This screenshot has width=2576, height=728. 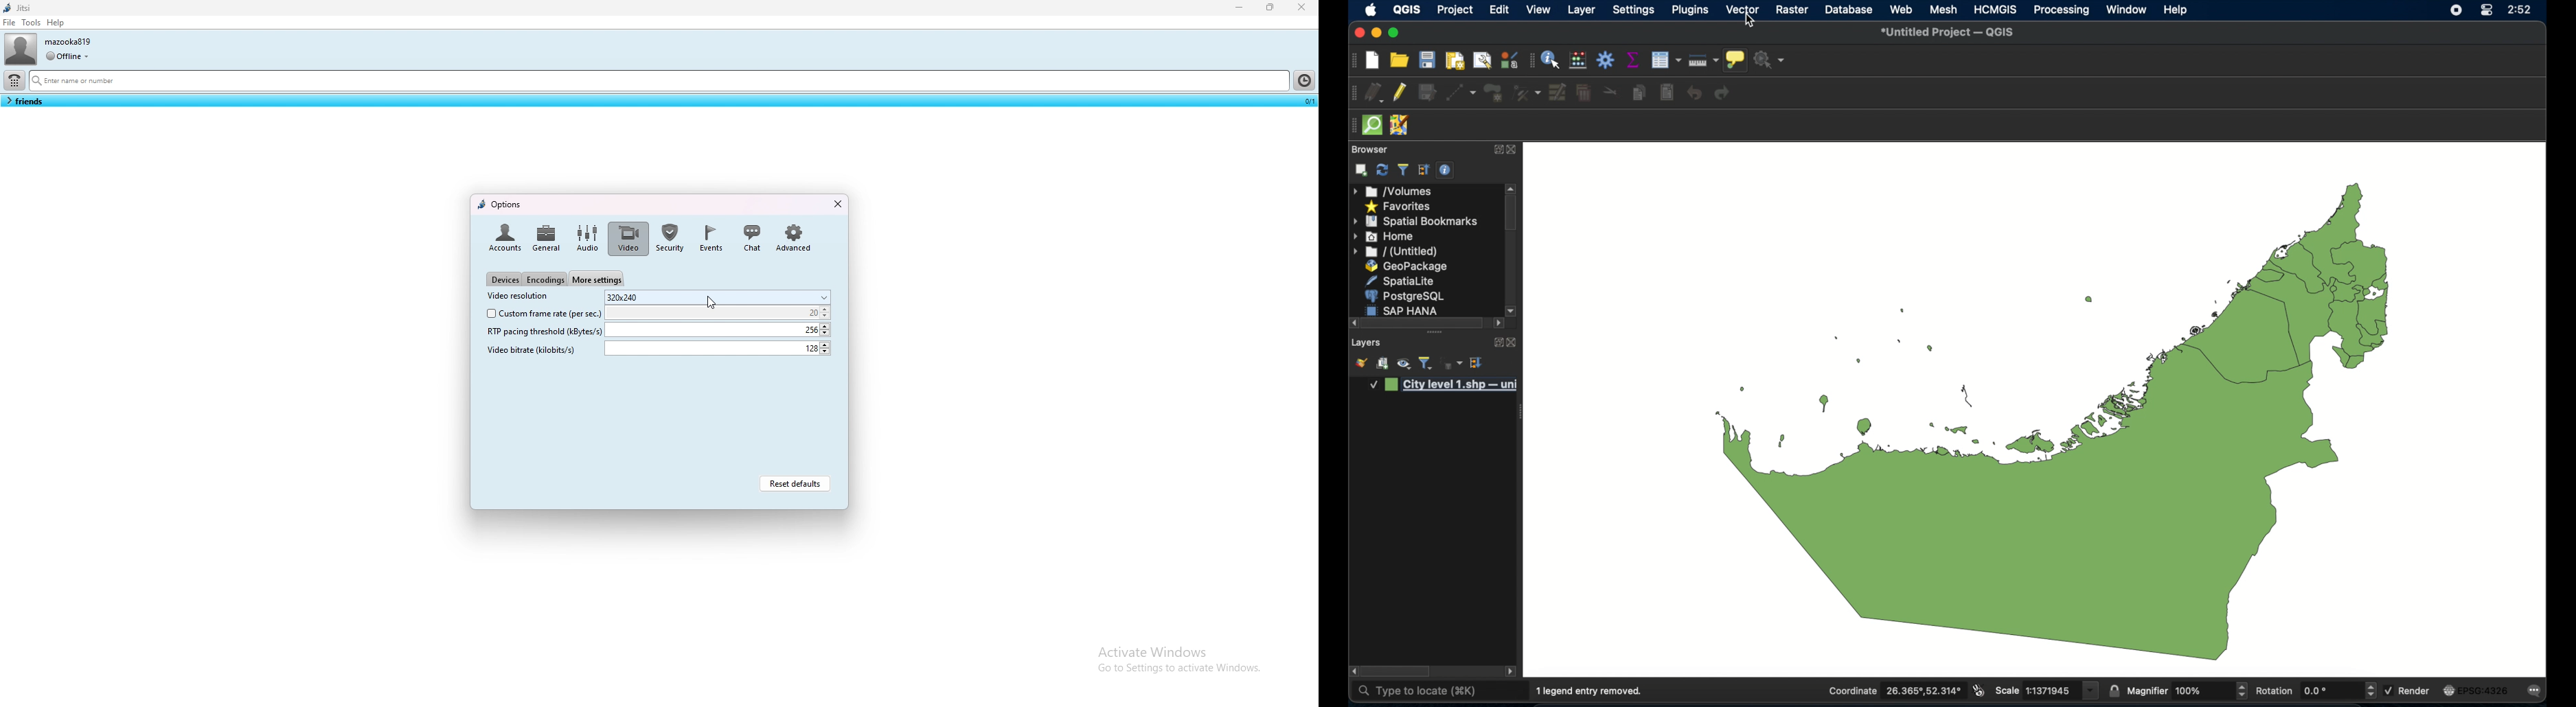 What do you see at coordinates (1358, 33) in the screenshot?
I see `maximize` at bounding box center [1358, 33].